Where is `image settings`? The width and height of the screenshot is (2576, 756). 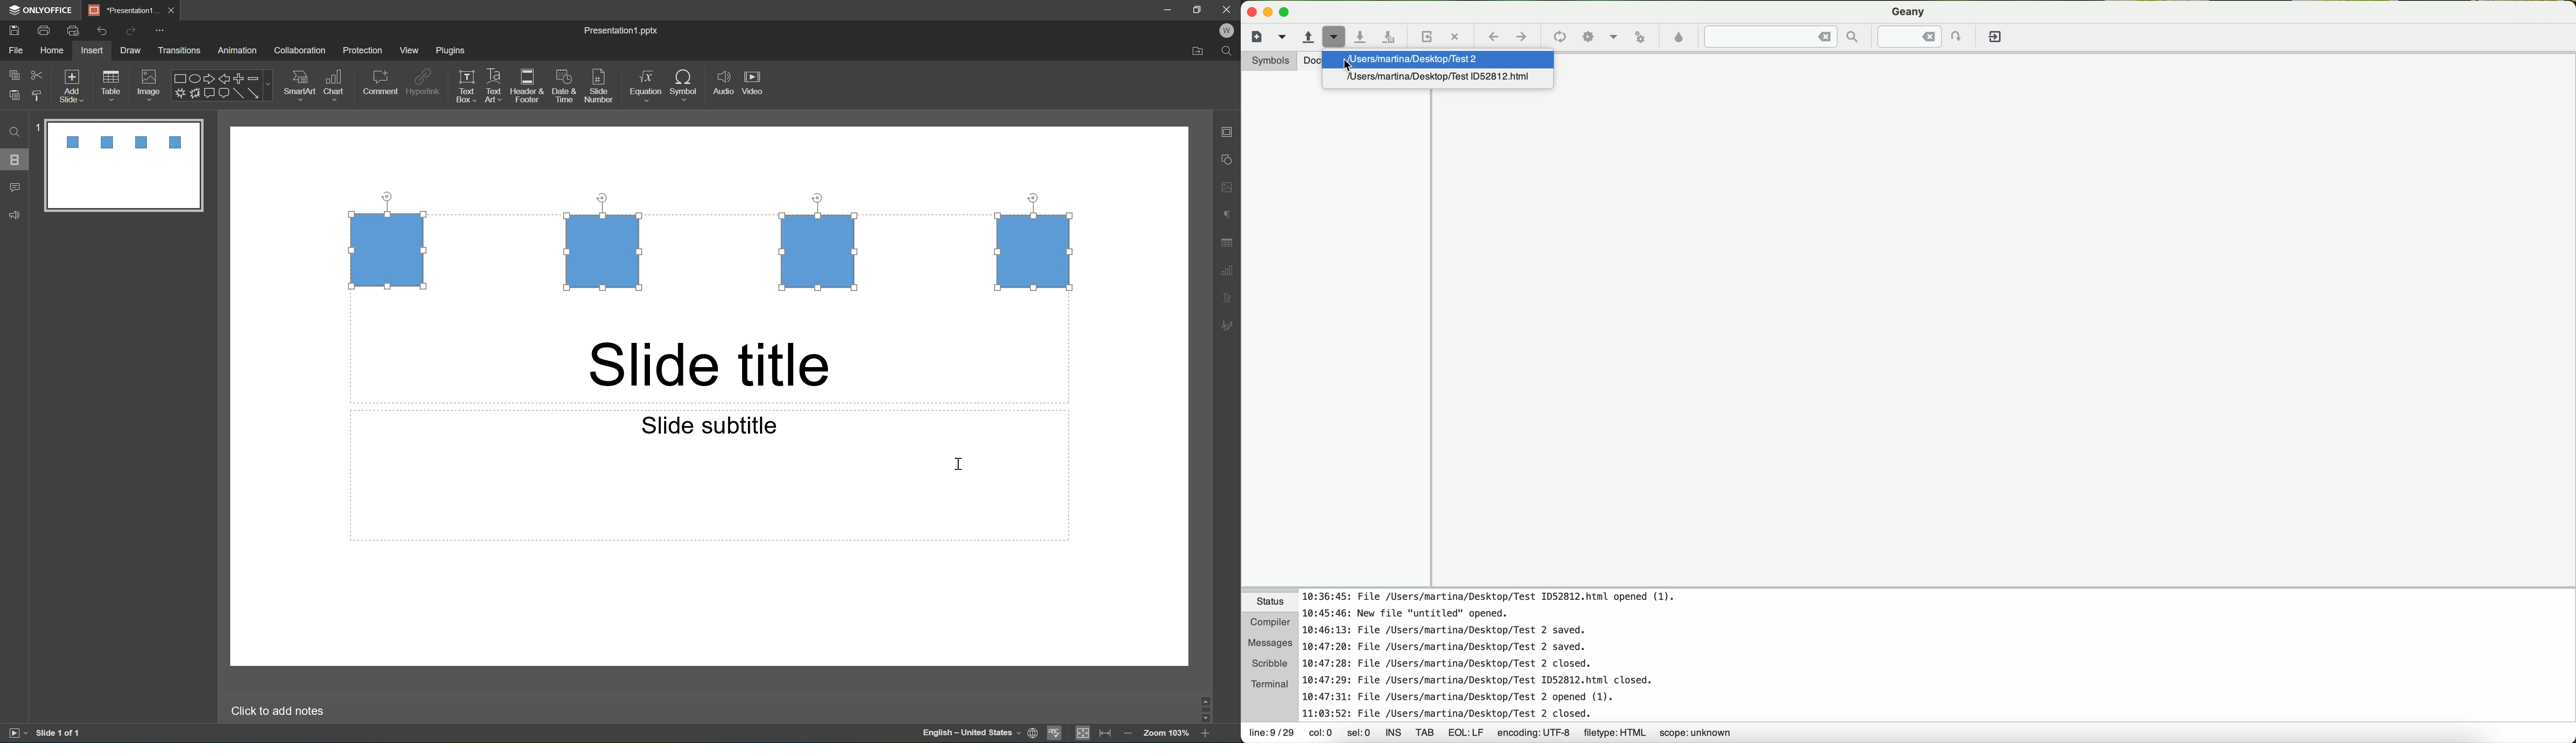 image settings is located at coordinates (1232, 189).